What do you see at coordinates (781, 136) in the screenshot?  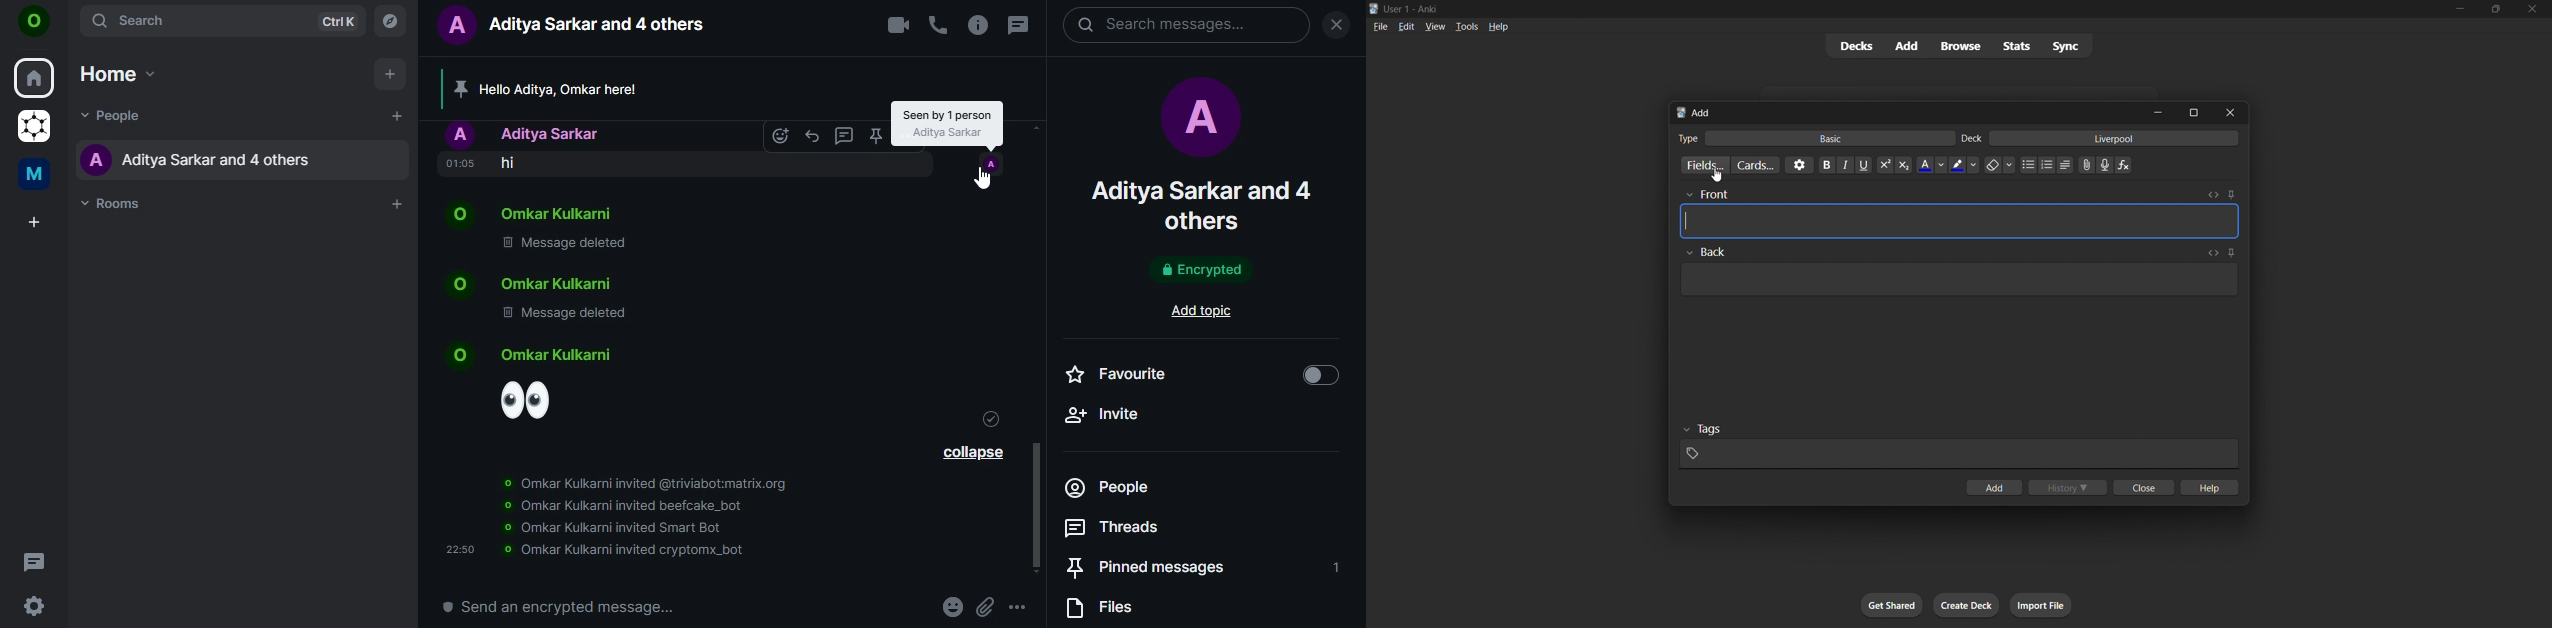 I see `emoji` at bounding box center [781, 136].